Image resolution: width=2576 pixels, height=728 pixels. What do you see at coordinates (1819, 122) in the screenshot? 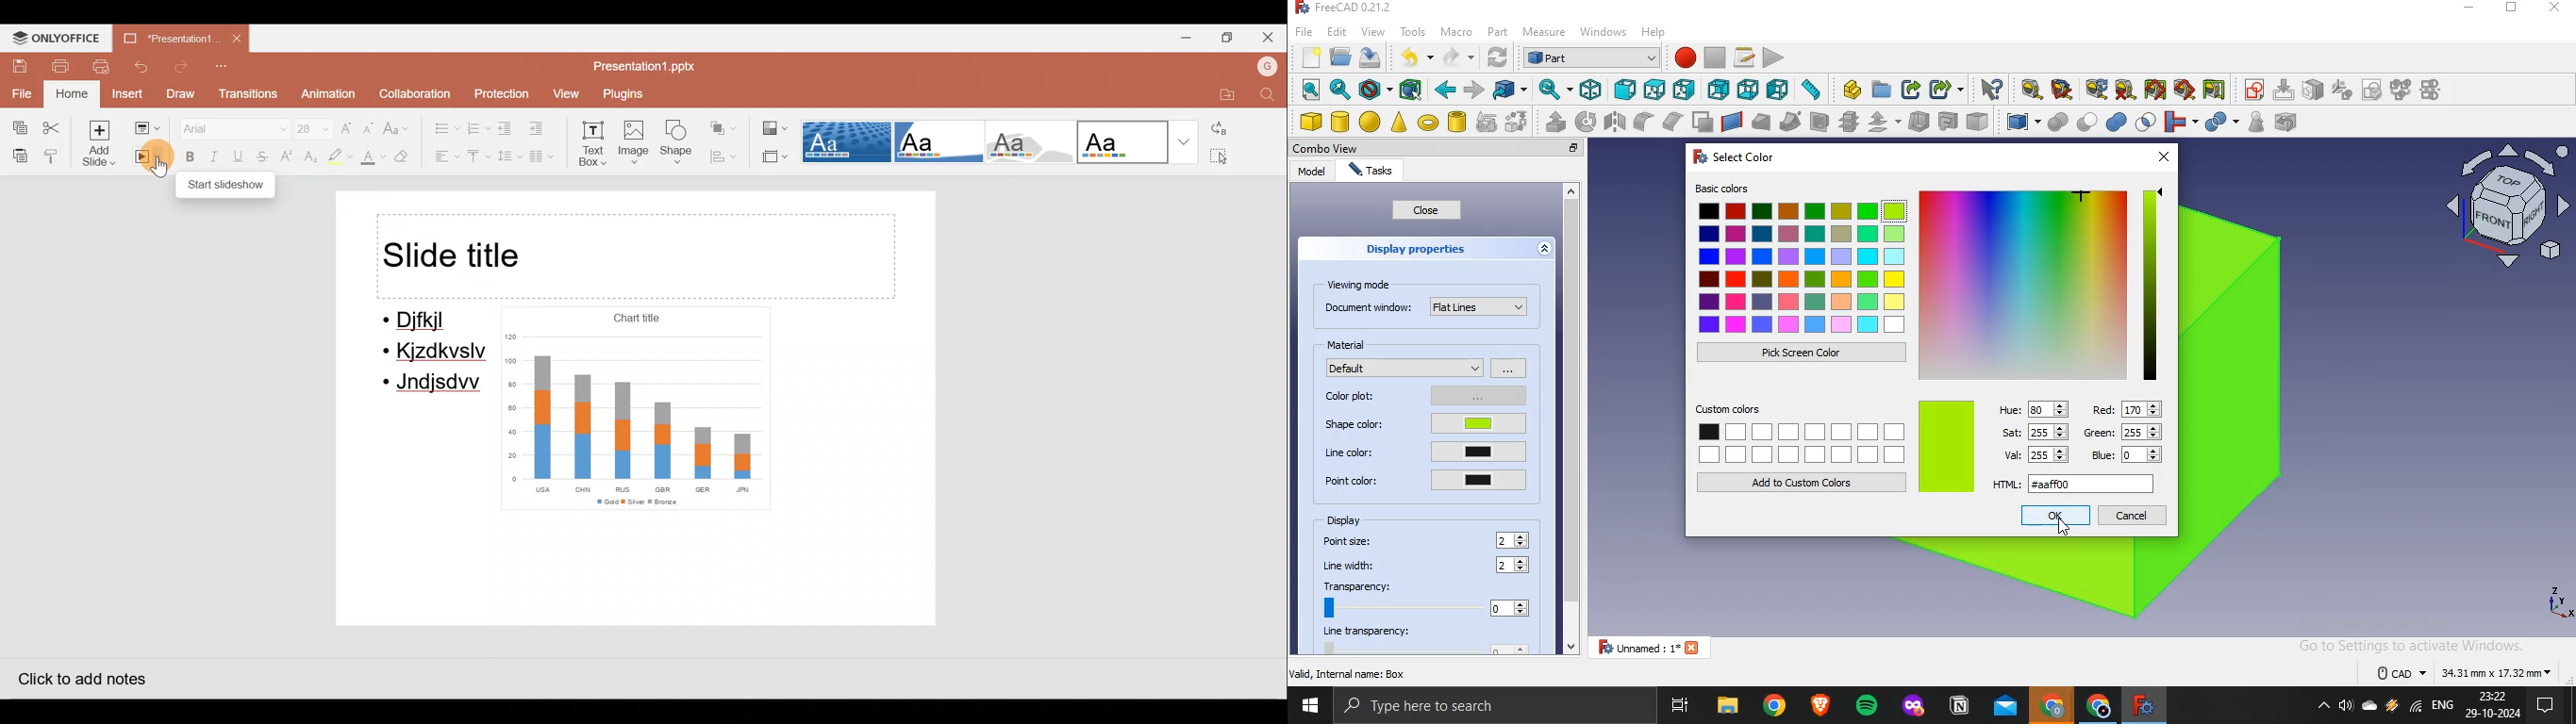
I see `section` at bounding box center [1819, 122].